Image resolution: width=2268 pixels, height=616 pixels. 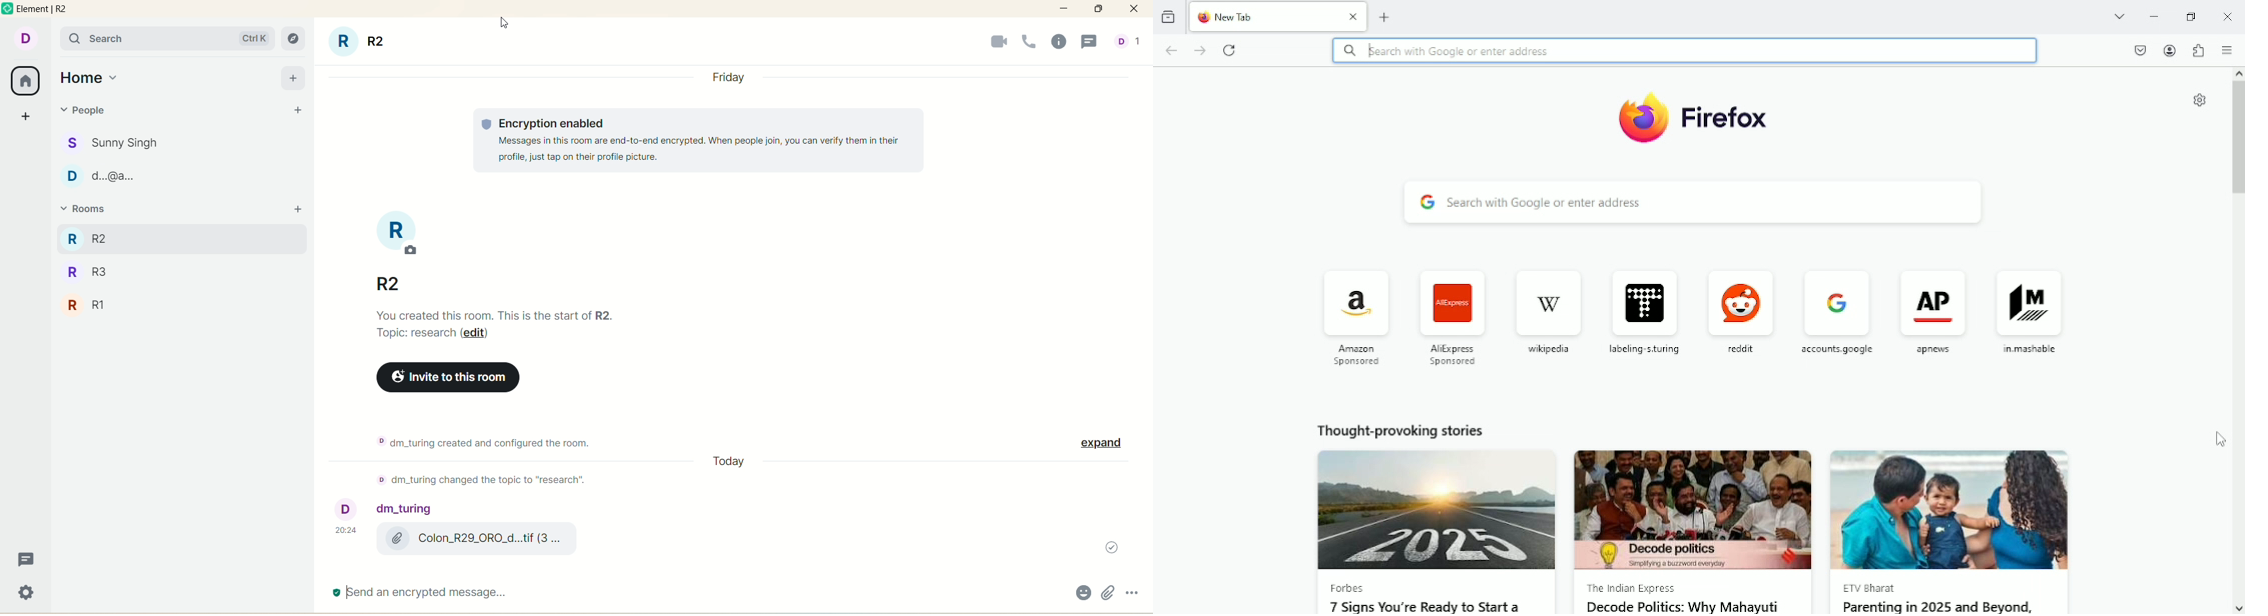 I want to click on room info, so click(x=1063, y=42).